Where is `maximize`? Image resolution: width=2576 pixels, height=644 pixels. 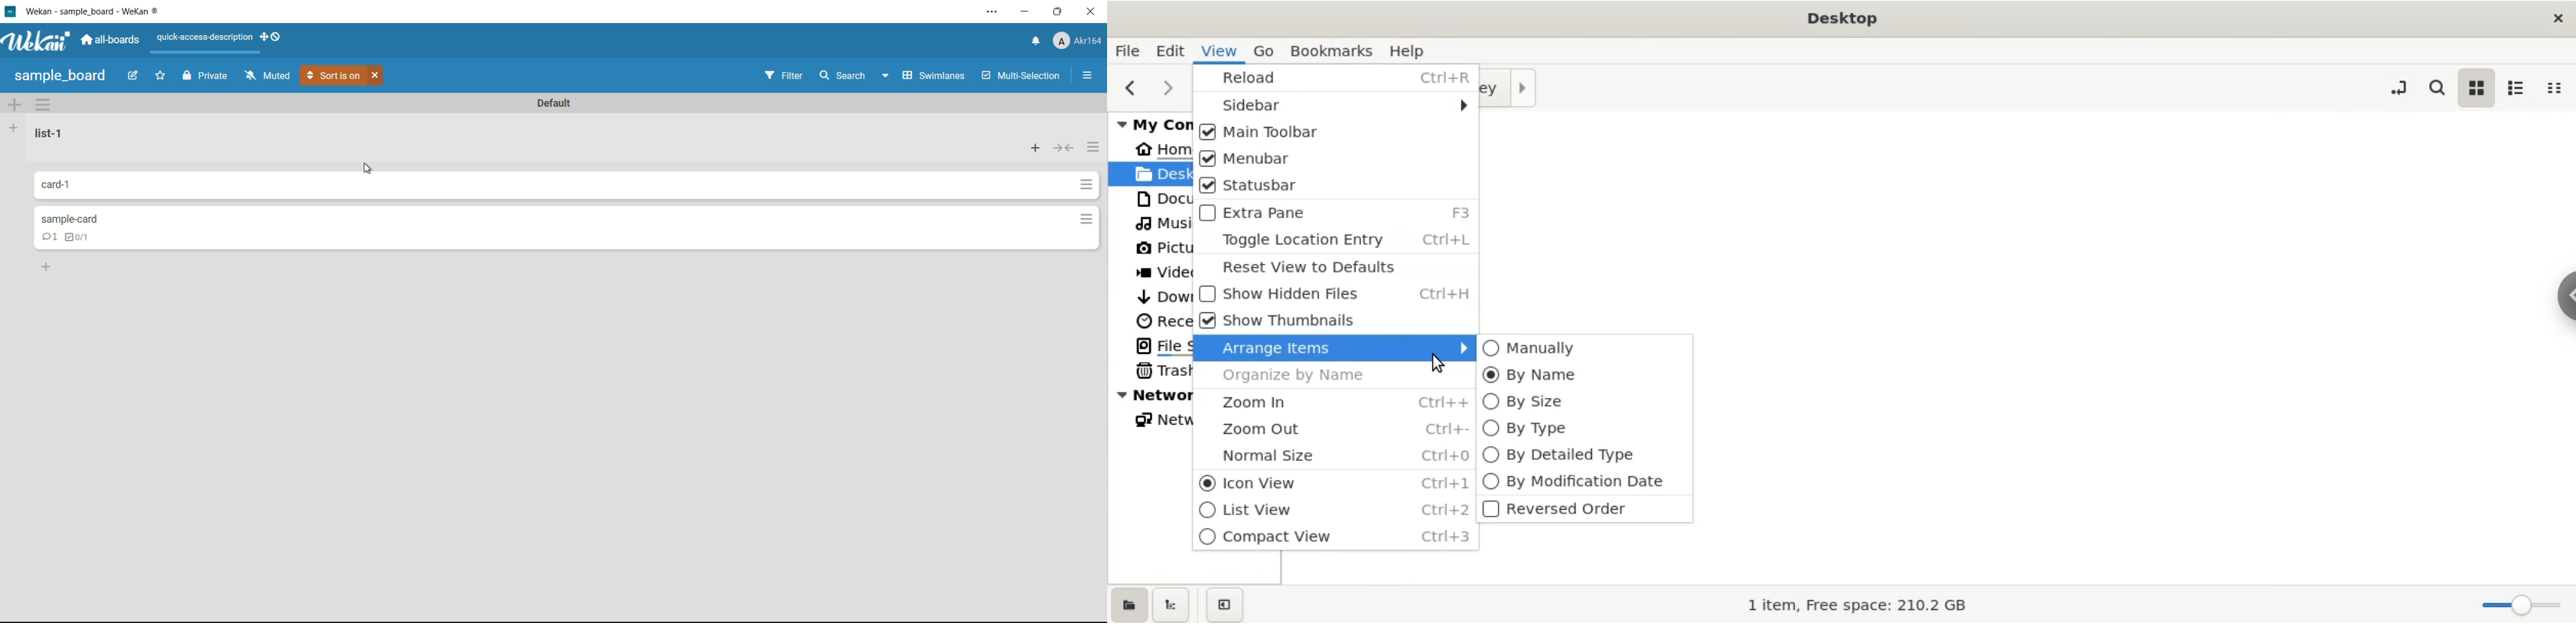 maximize is located at coordinates (1059, 12).